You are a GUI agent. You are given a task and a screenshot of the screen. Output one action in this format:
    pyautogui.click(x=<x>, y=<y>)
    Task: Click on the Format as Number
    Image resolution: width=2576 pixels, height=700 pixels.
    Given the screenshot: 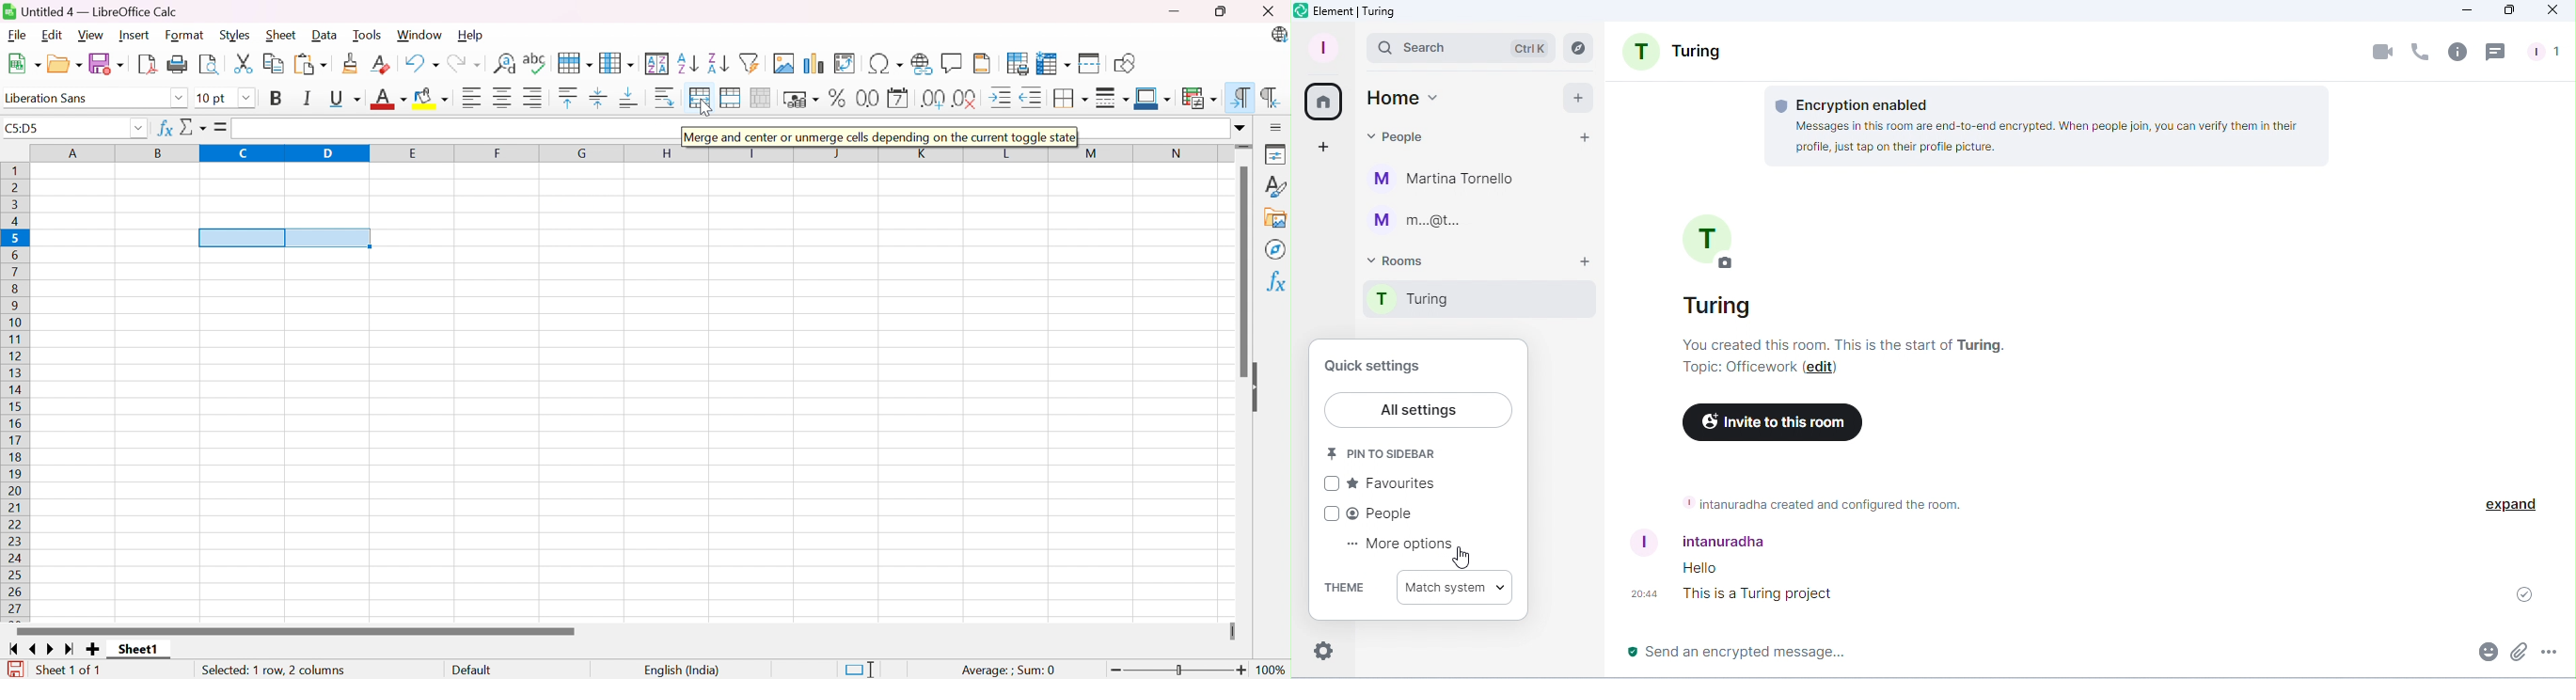 What is the action you would take?
    pyautogui.click(x=868, y=98)
    